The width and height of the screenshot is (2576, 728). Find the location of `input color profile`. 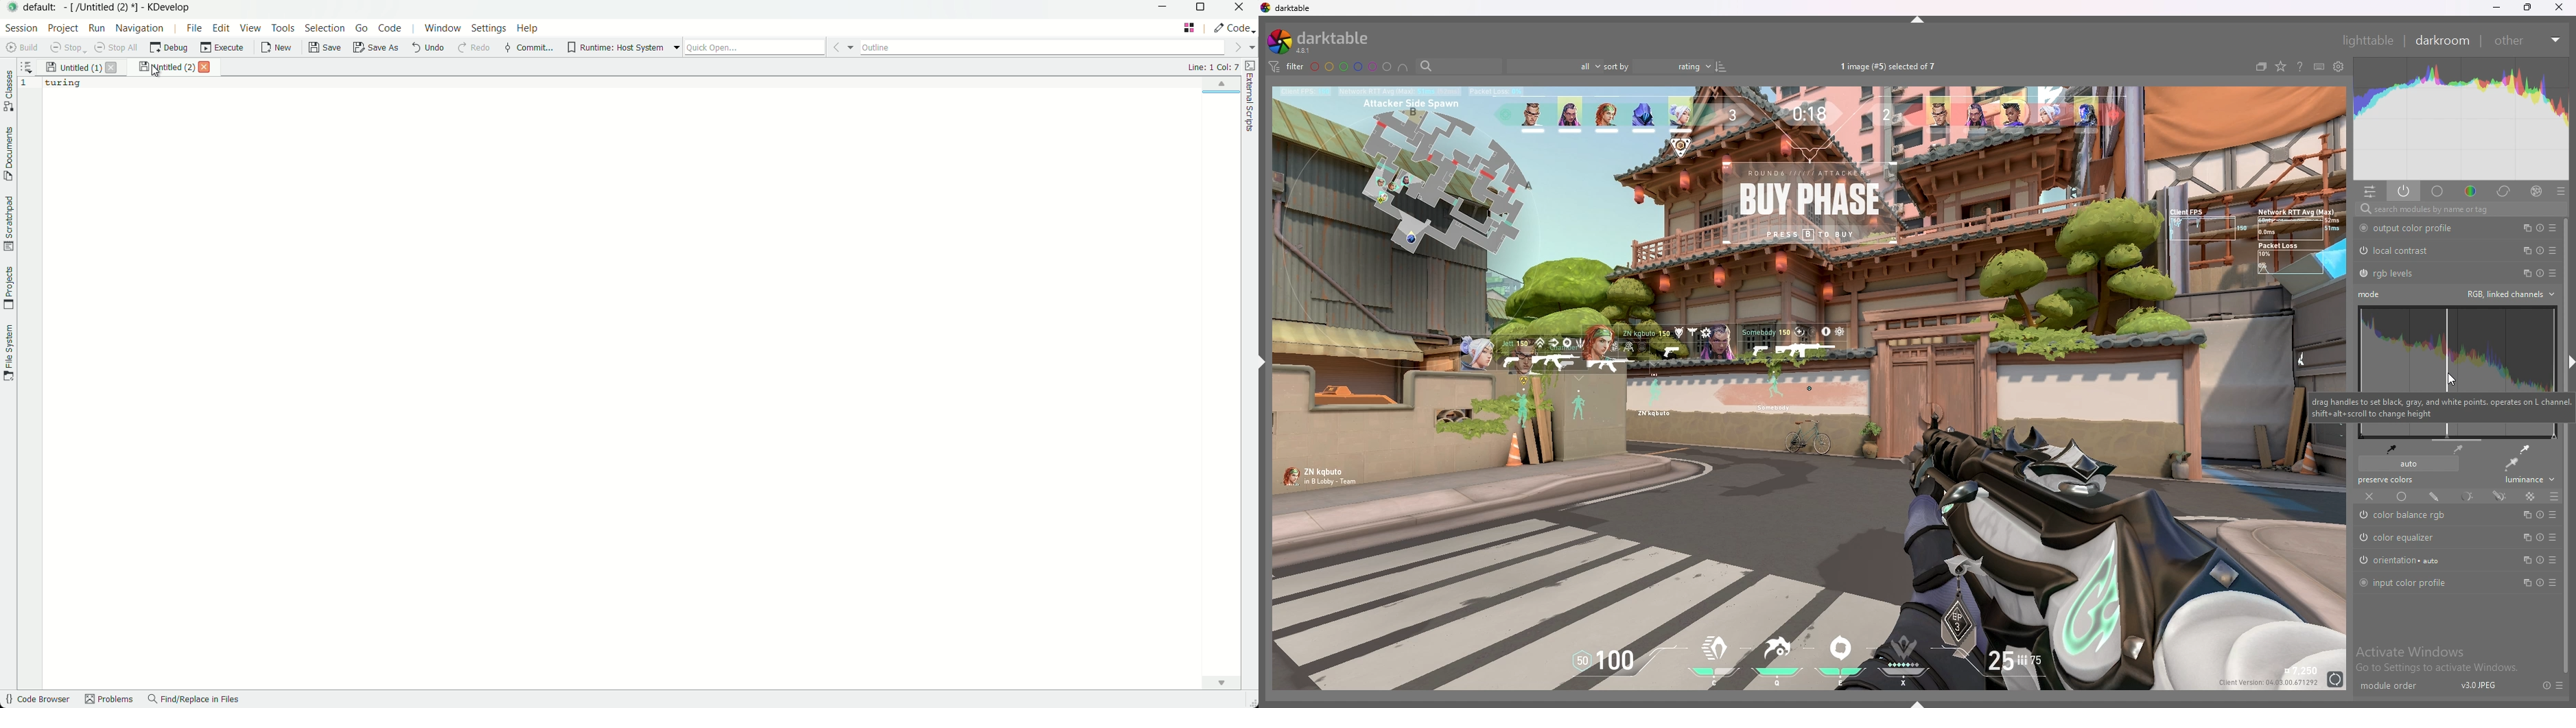

input color profile is located at coordinates (2411, 582).